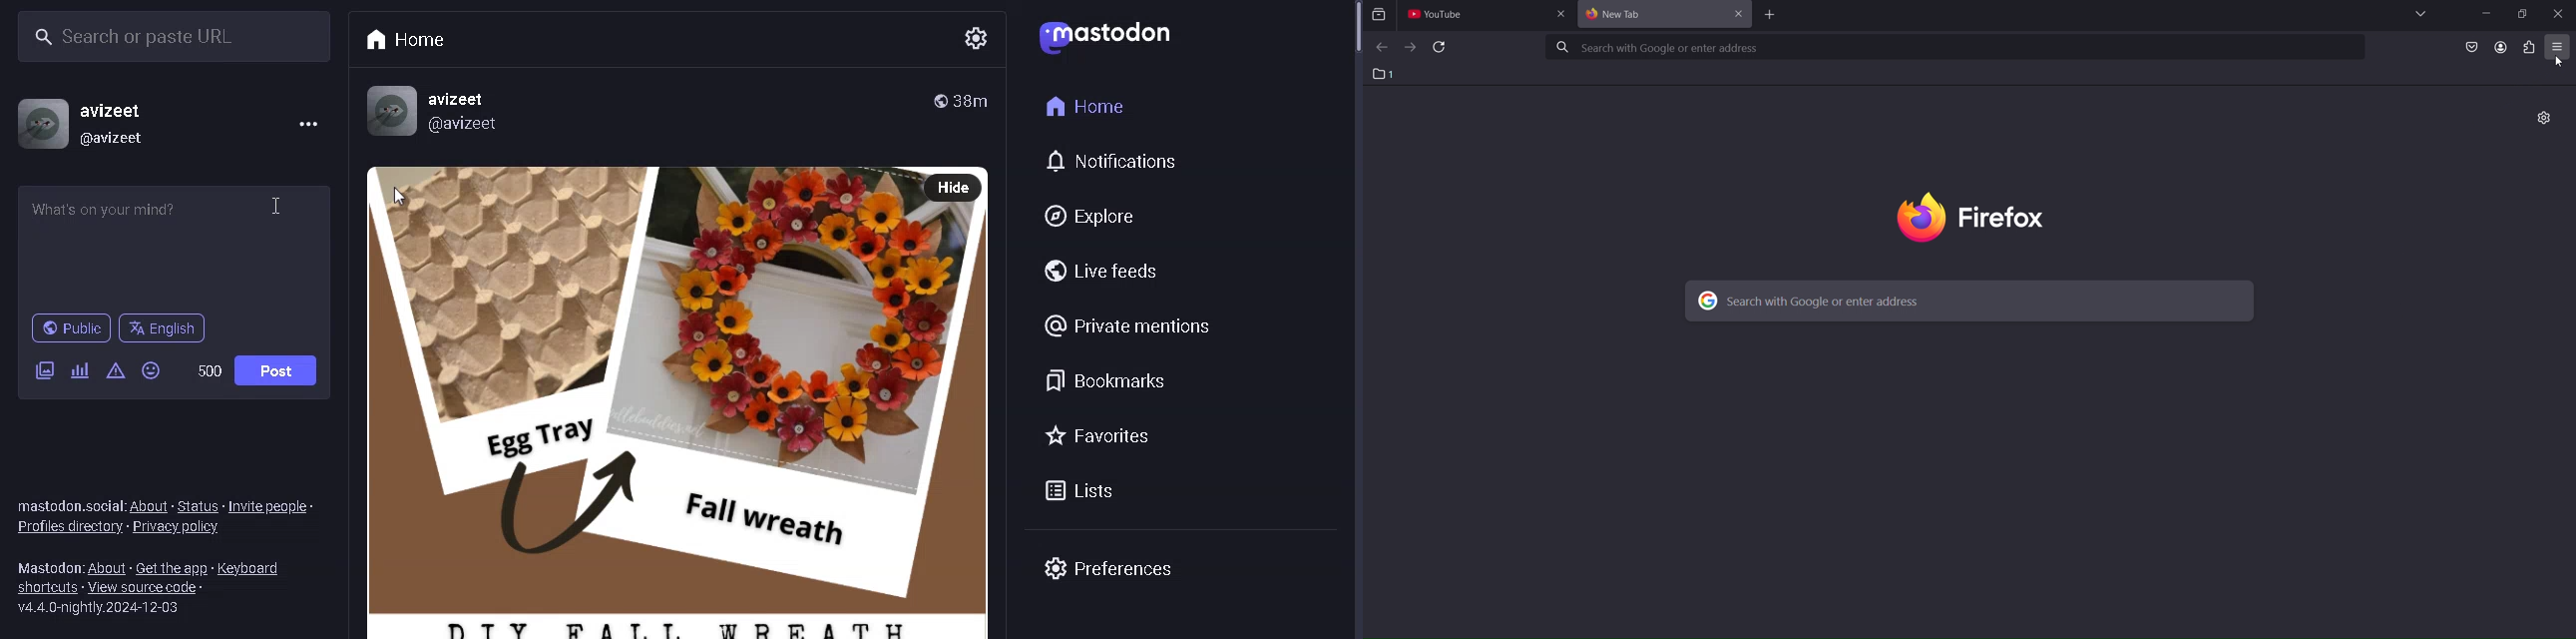  Describe the element at coordinates (1956, 46) in the screenshot. I see `search with google or enter address` at that location.